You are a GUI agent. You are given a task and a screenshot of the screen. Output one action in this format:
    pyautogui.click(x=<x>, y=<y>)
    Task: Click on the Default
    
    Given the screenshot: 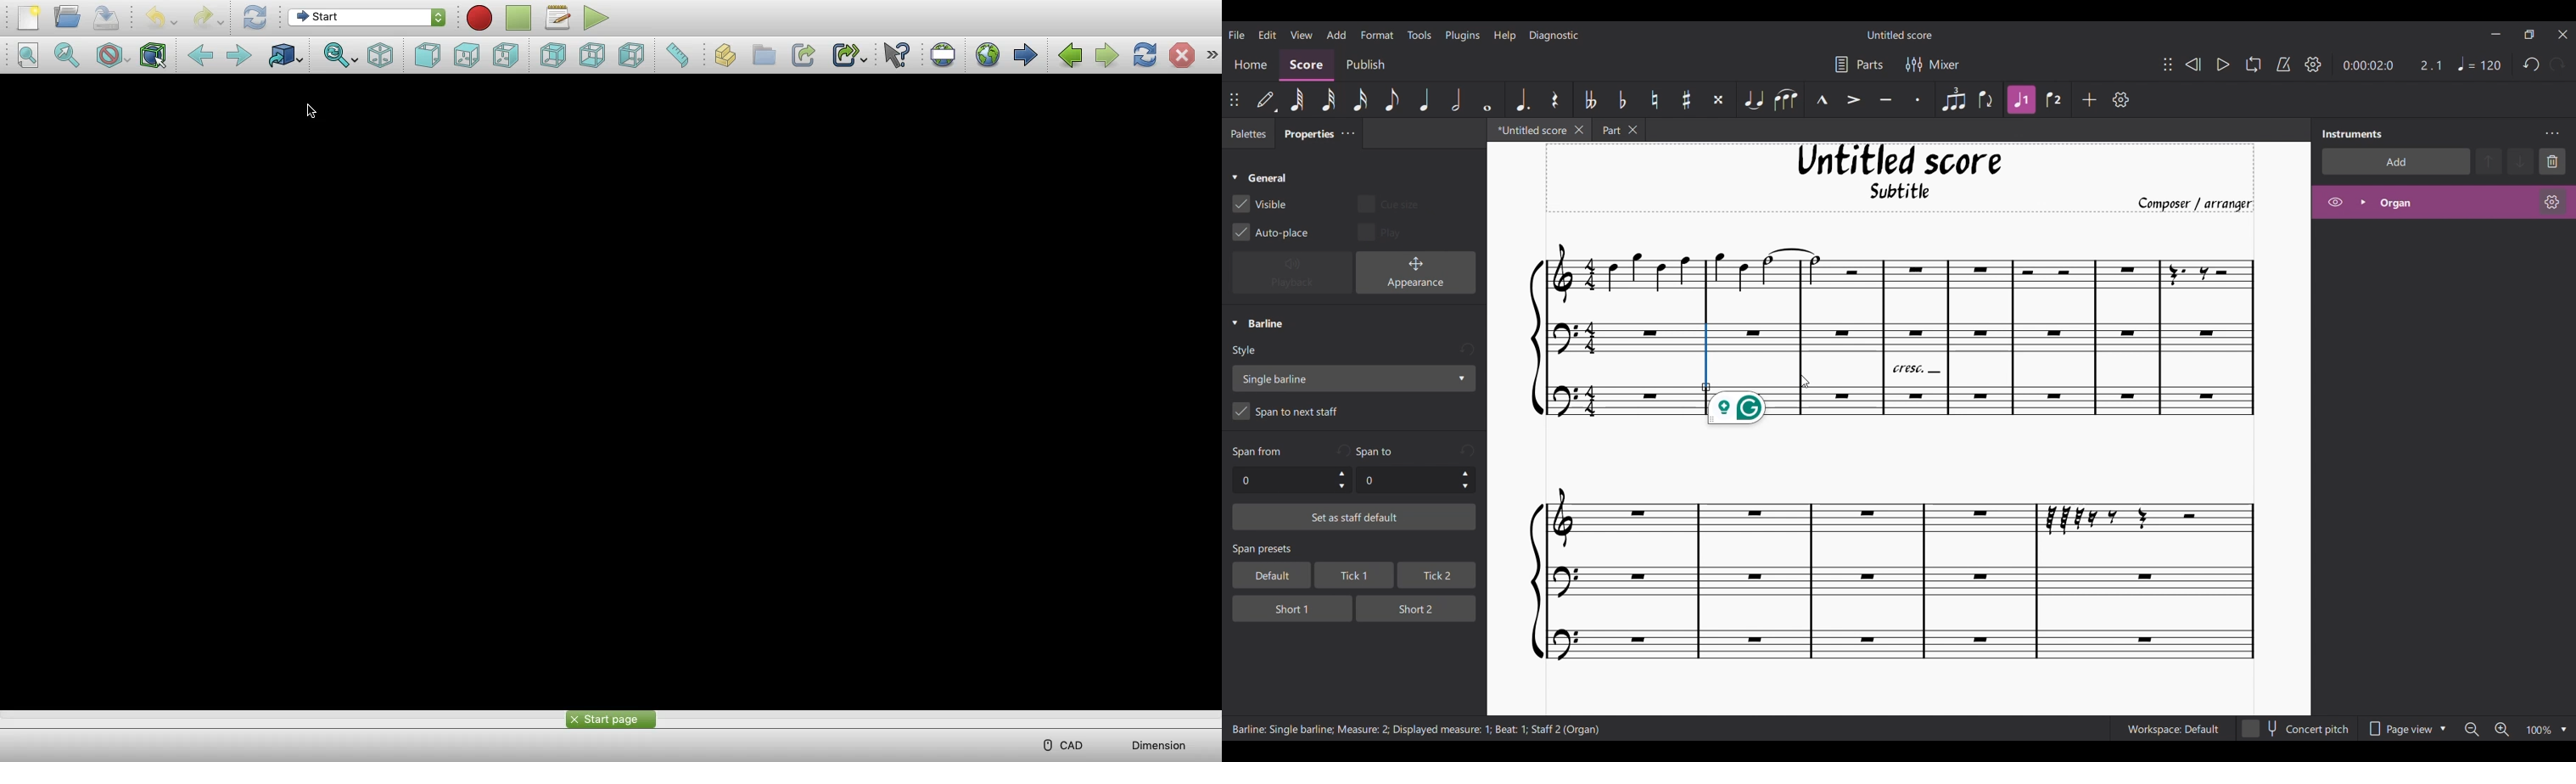 What is the action you would take?
    pyautogui.click(x=1266, y=100)
    